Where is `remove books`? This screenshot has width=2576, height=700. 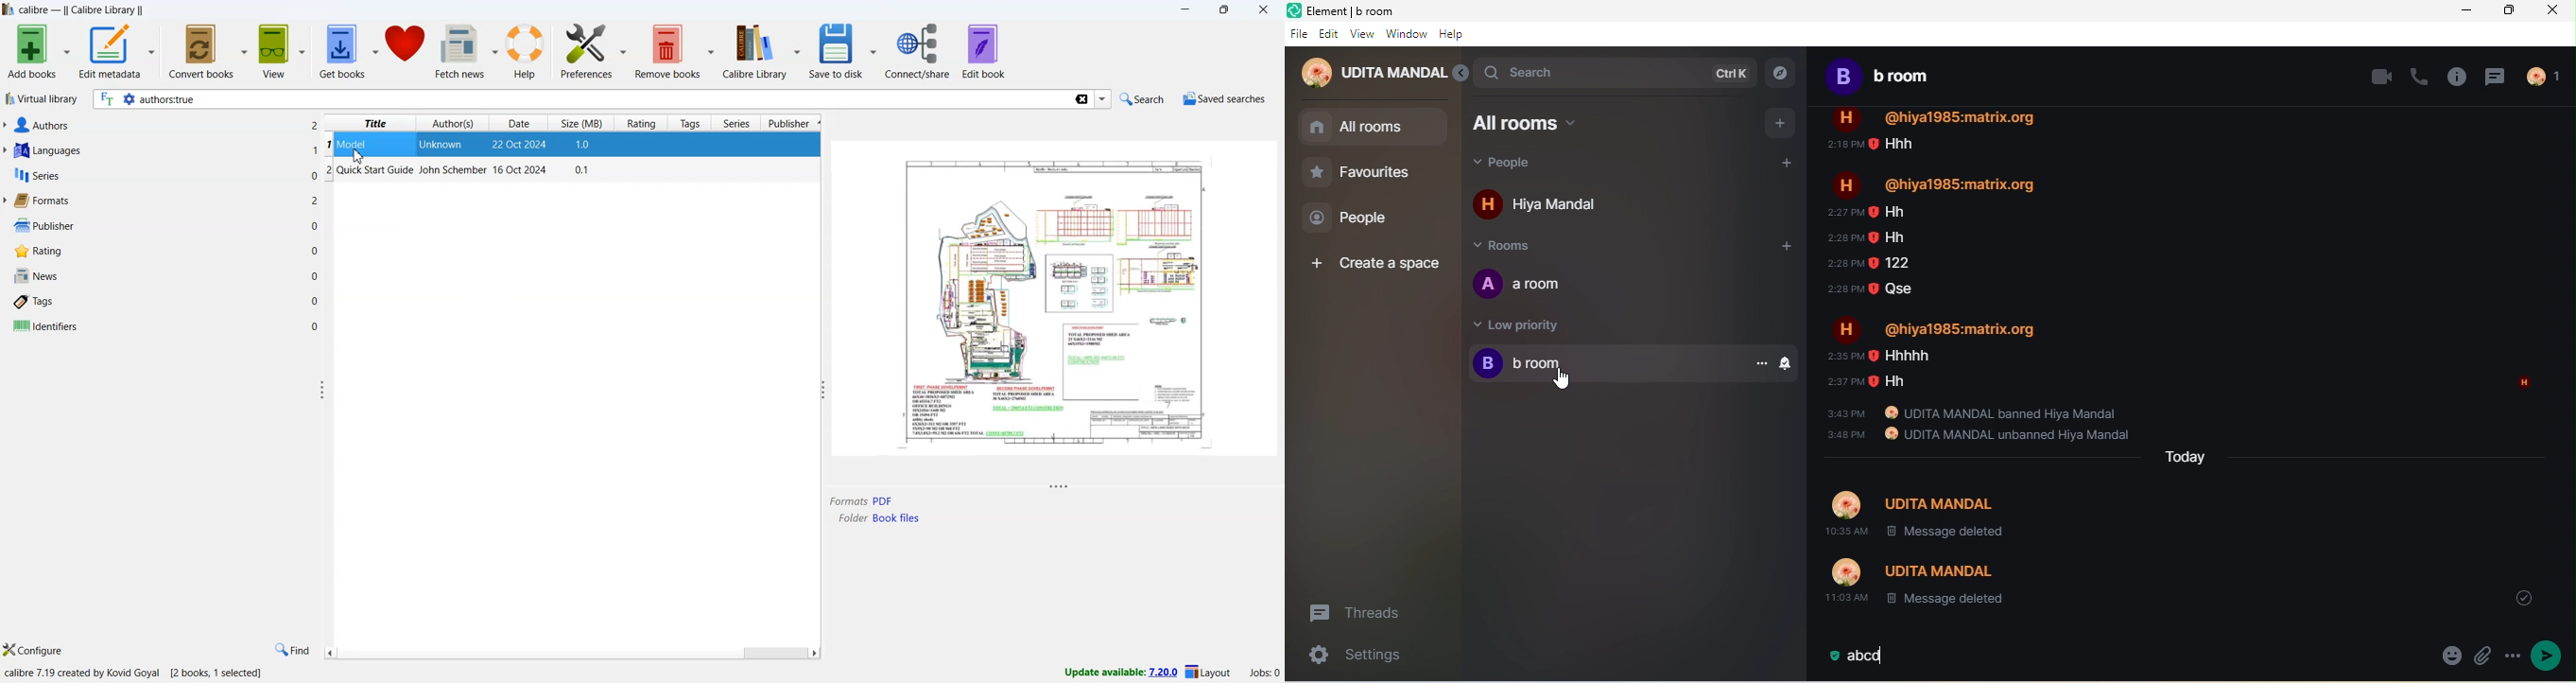 remove books is located at coordinates (676, 52).